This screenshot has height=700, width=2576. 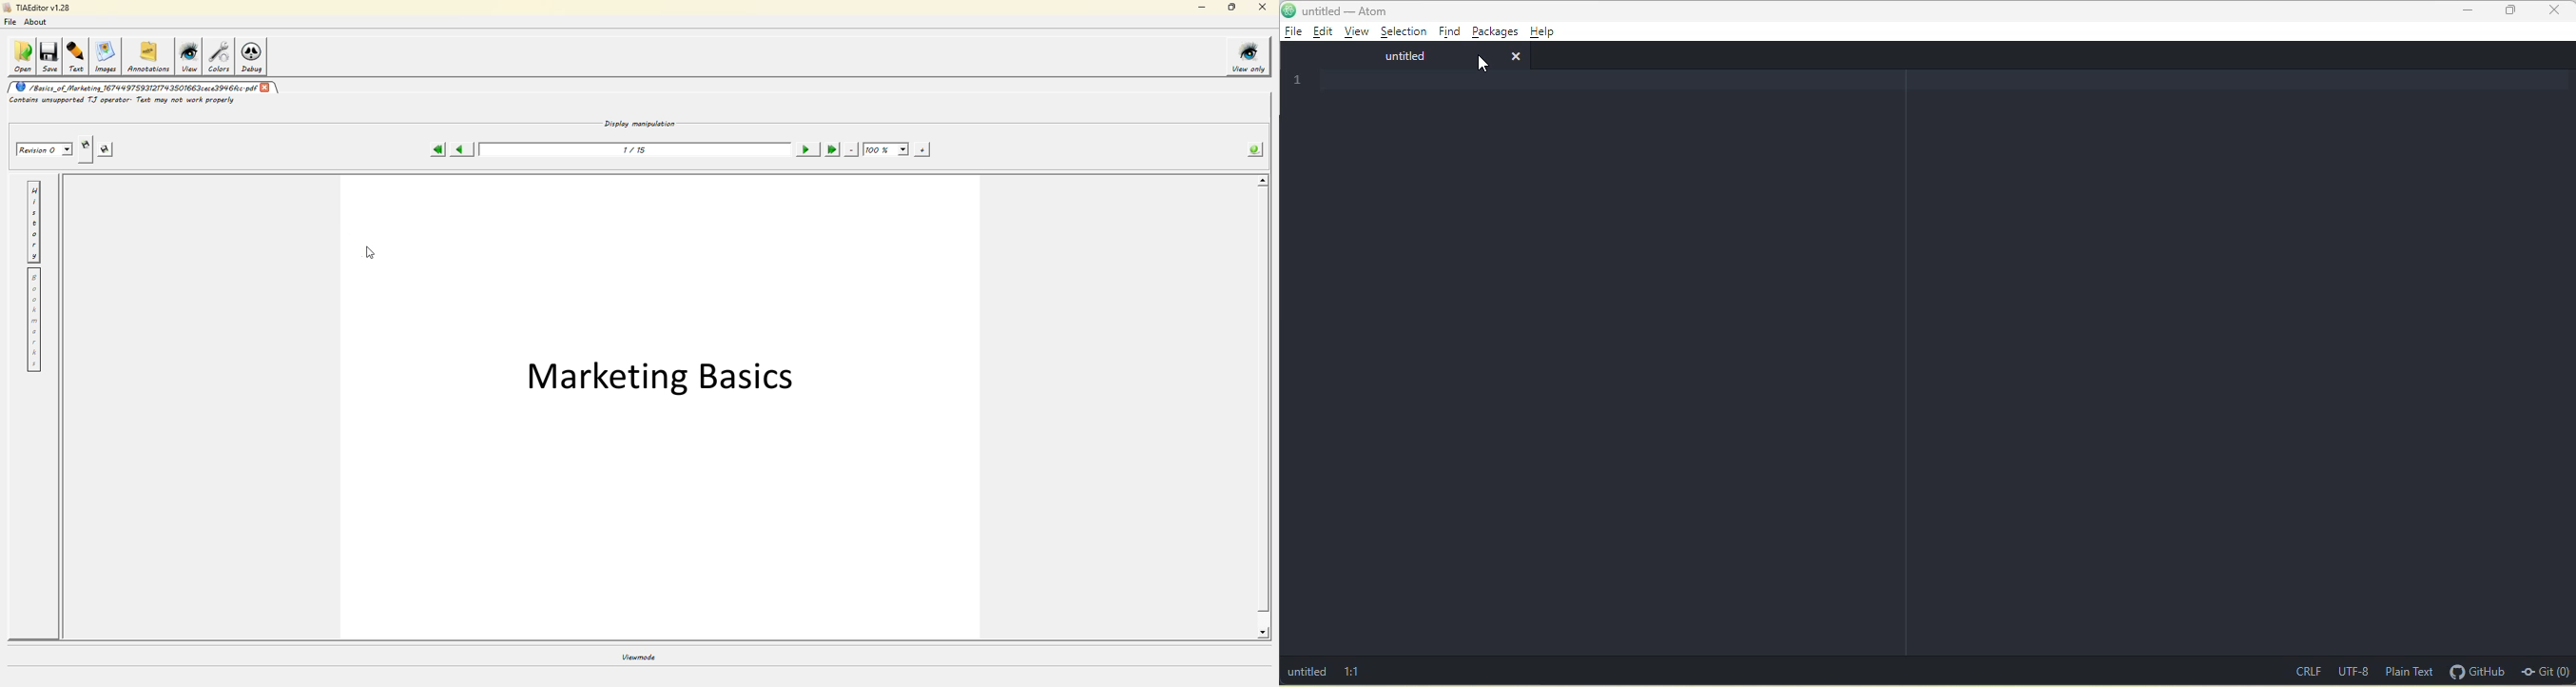 What do you see at coordinates (667, 389) in the screenshot?
I see `Marketing Basics` at bounding box center [667, 389].